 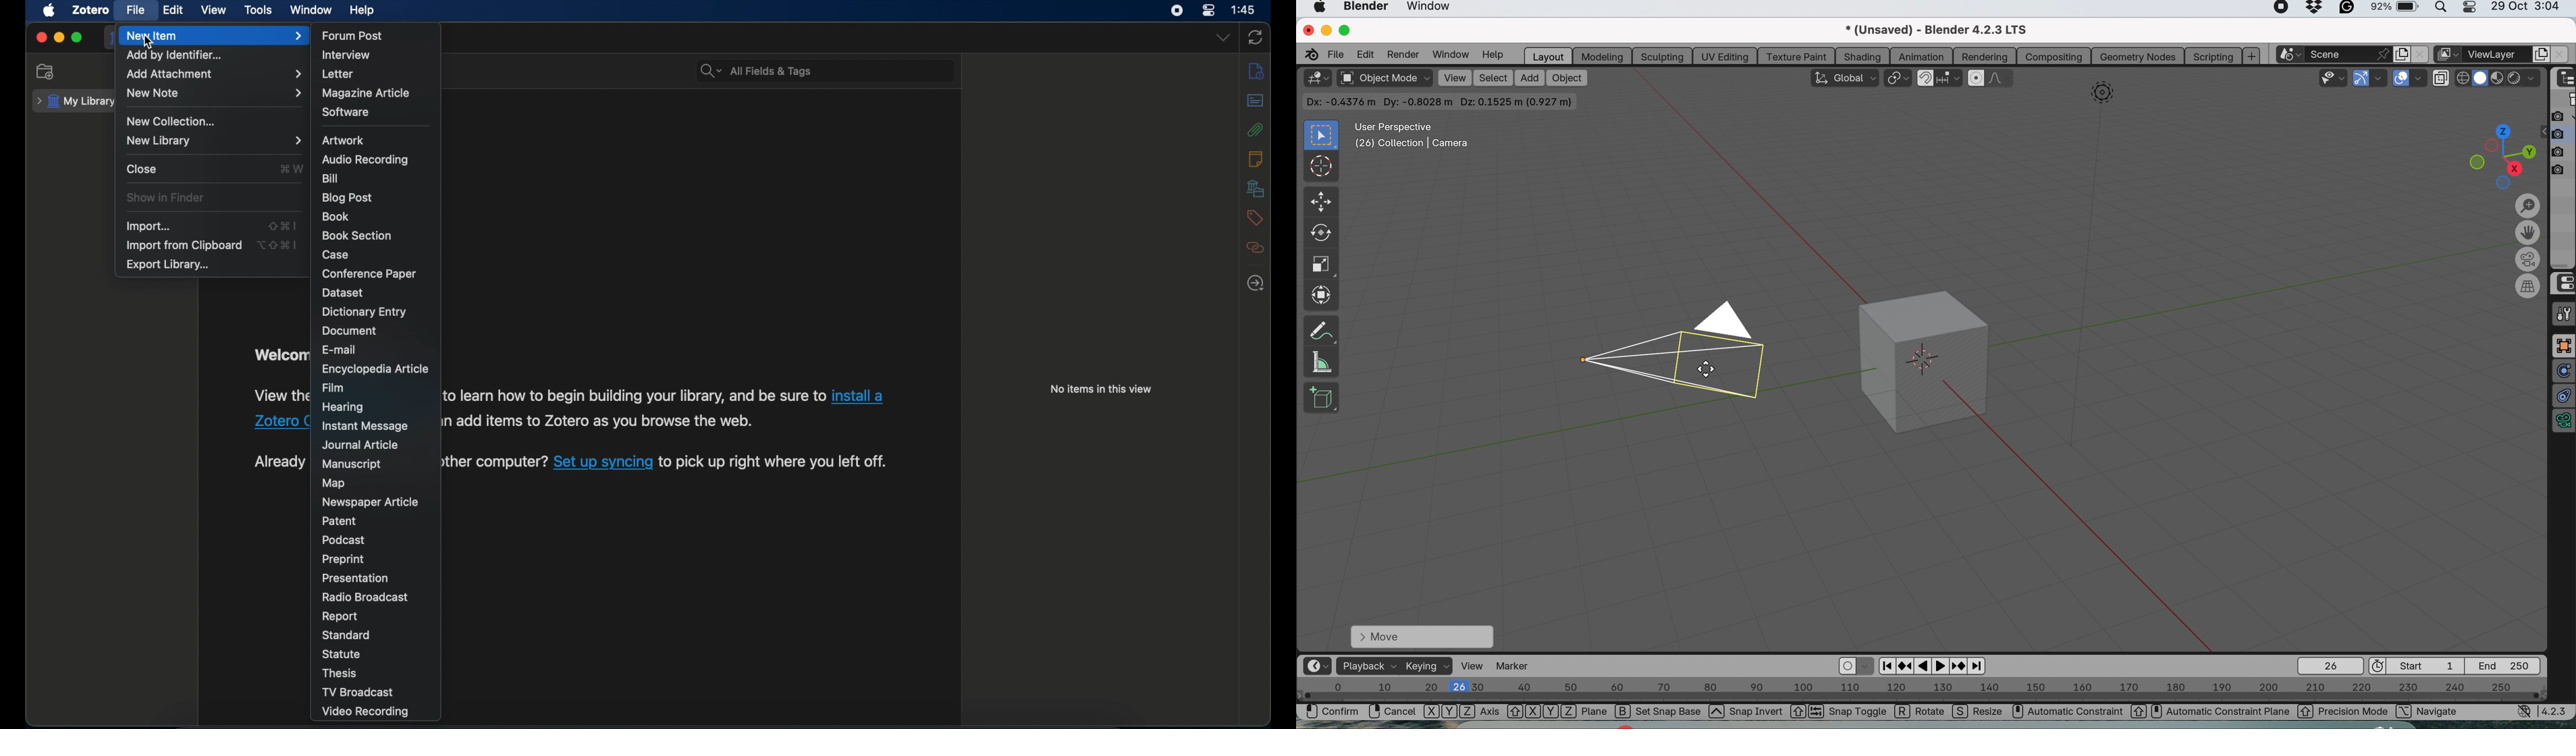 What do you see at coordinates (58, 38) in the screenshot?
I see `minimize` at bounding box center [58, 38].